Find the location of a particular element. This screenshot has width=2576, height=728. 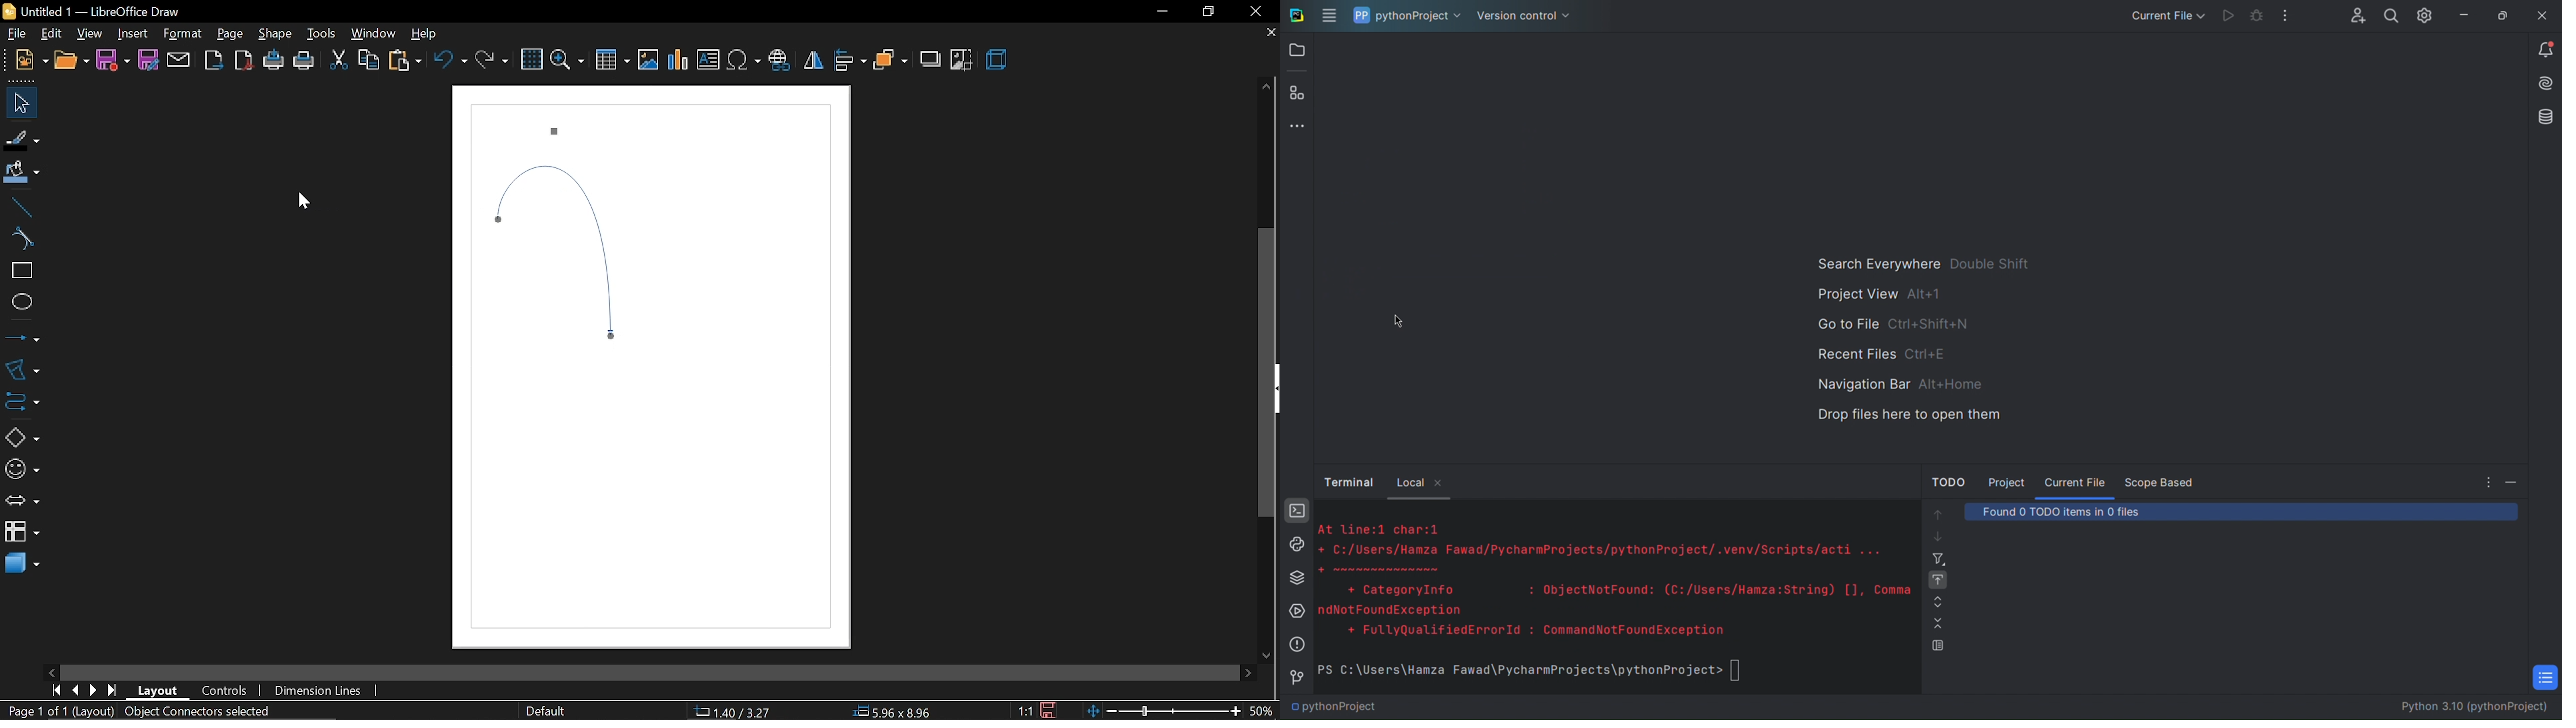

go to last page is located at coordinates (114, 690).